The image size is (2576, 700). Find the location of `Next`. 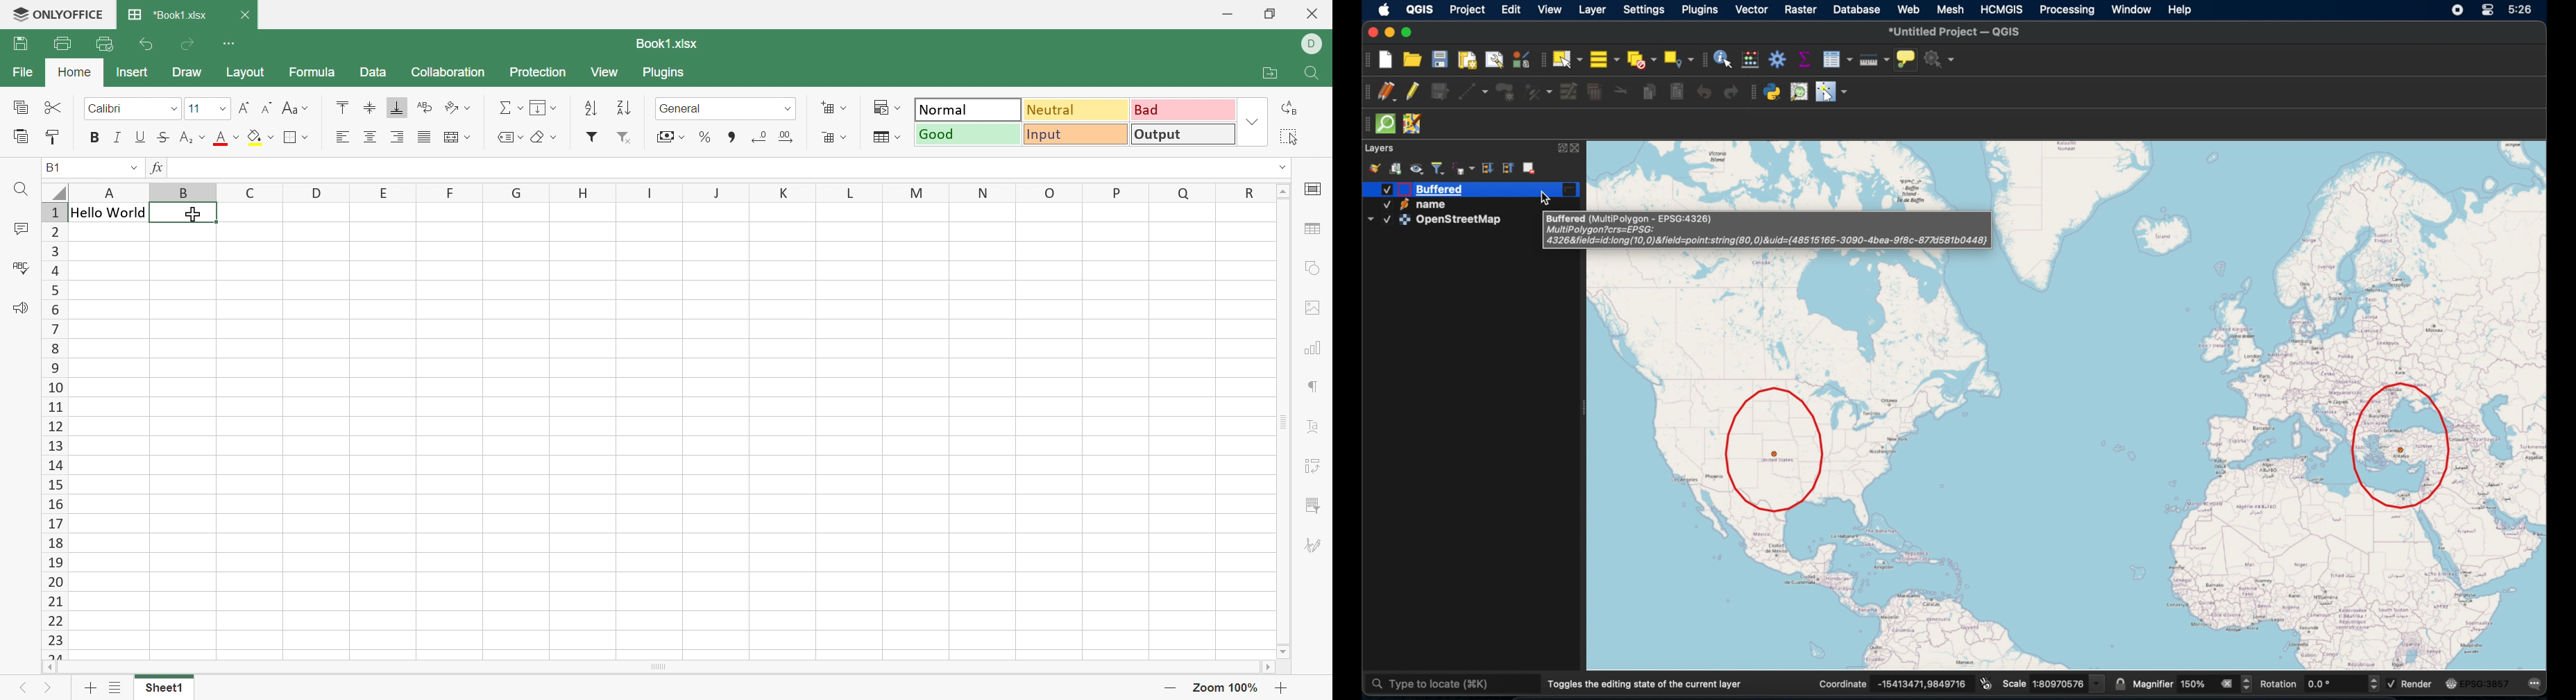

Next is located at coordinates (46, 689).